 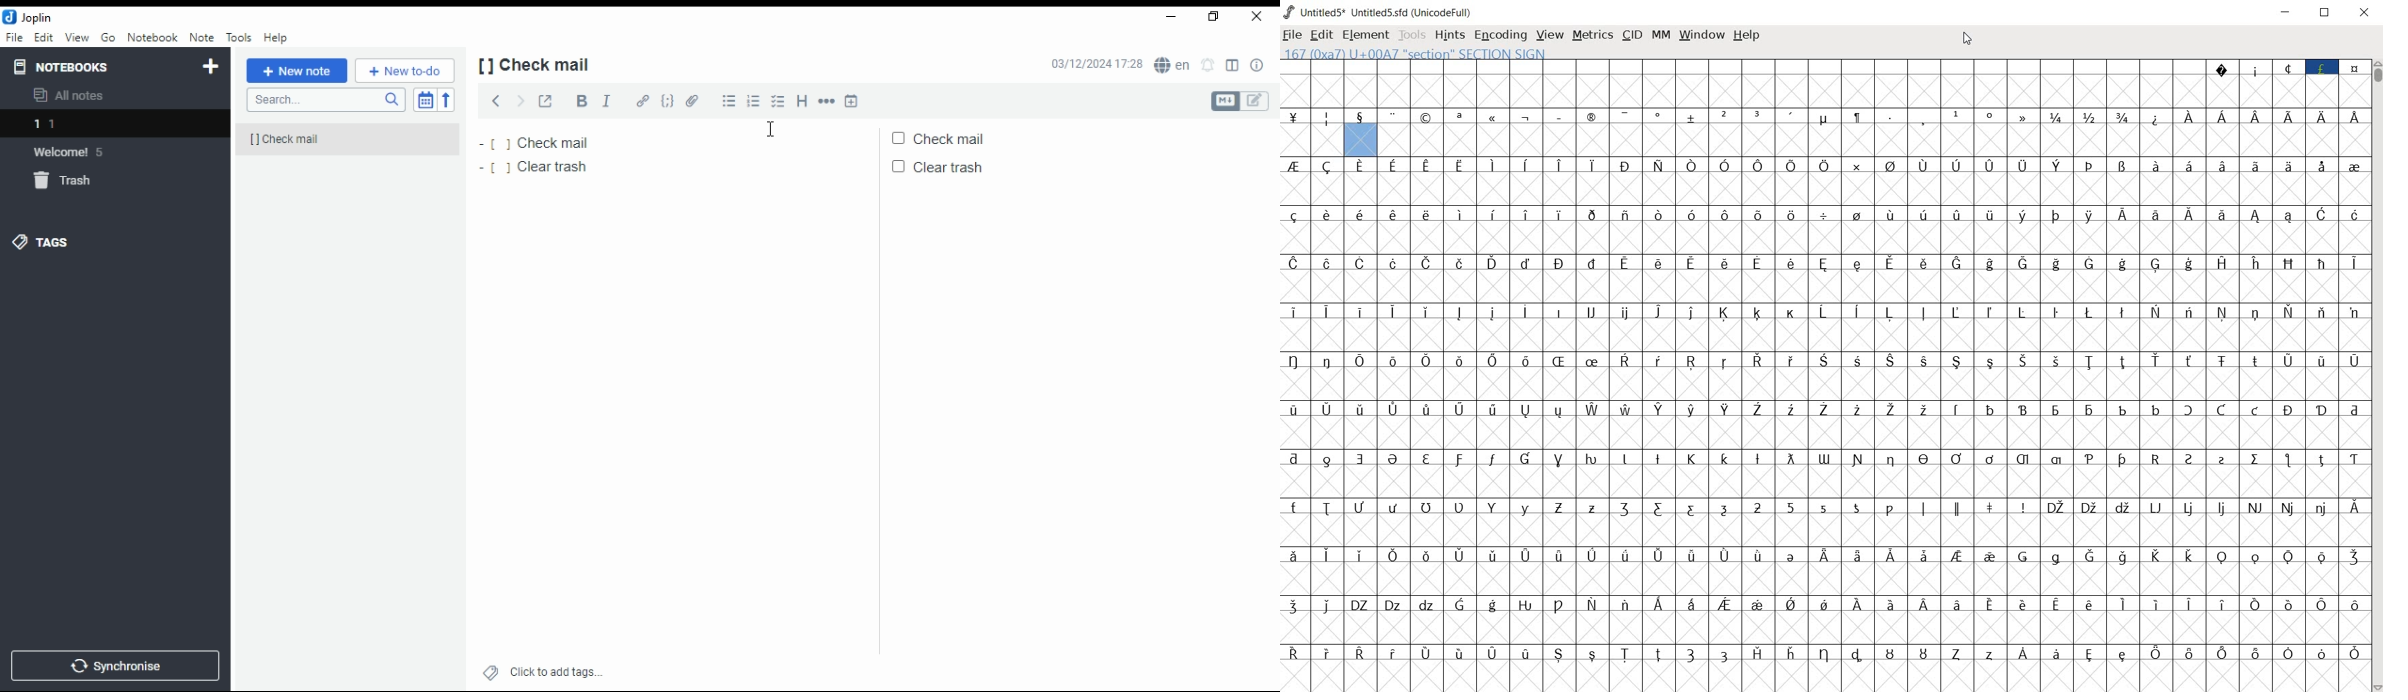 I want to click on next, so click(x=520, y=100).